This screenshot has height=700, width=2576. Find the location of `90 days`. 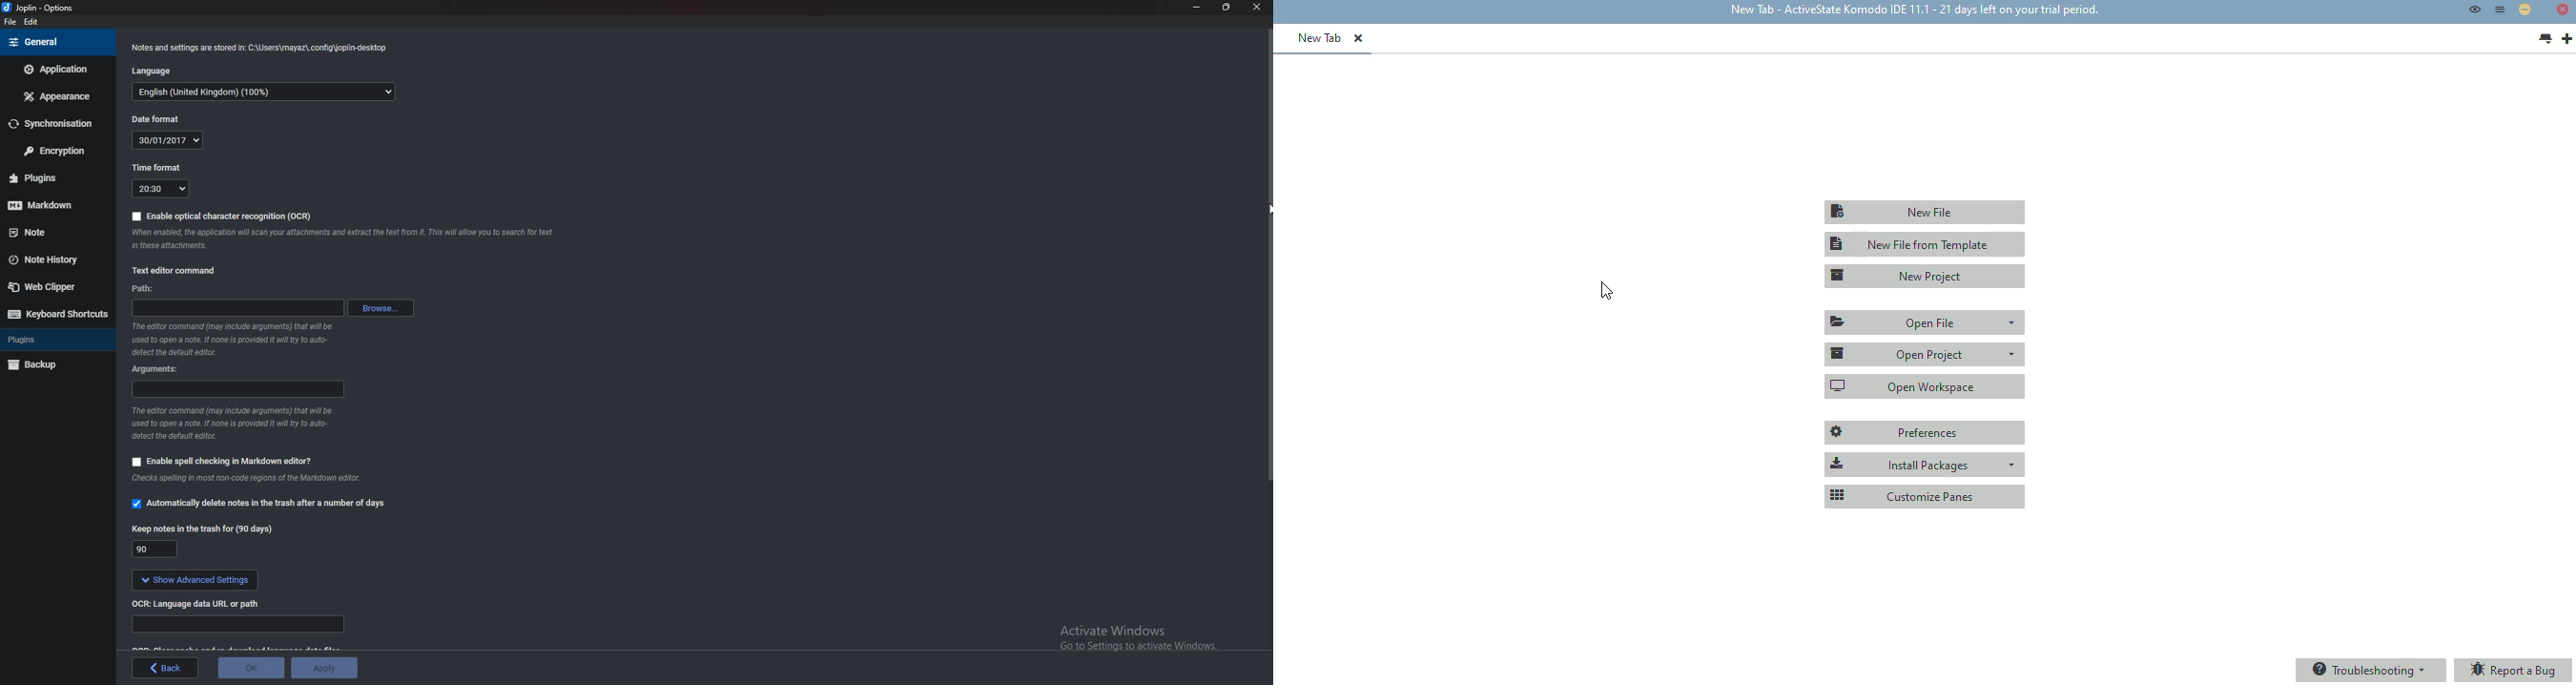

90 days is located at coordinates (155, 549).